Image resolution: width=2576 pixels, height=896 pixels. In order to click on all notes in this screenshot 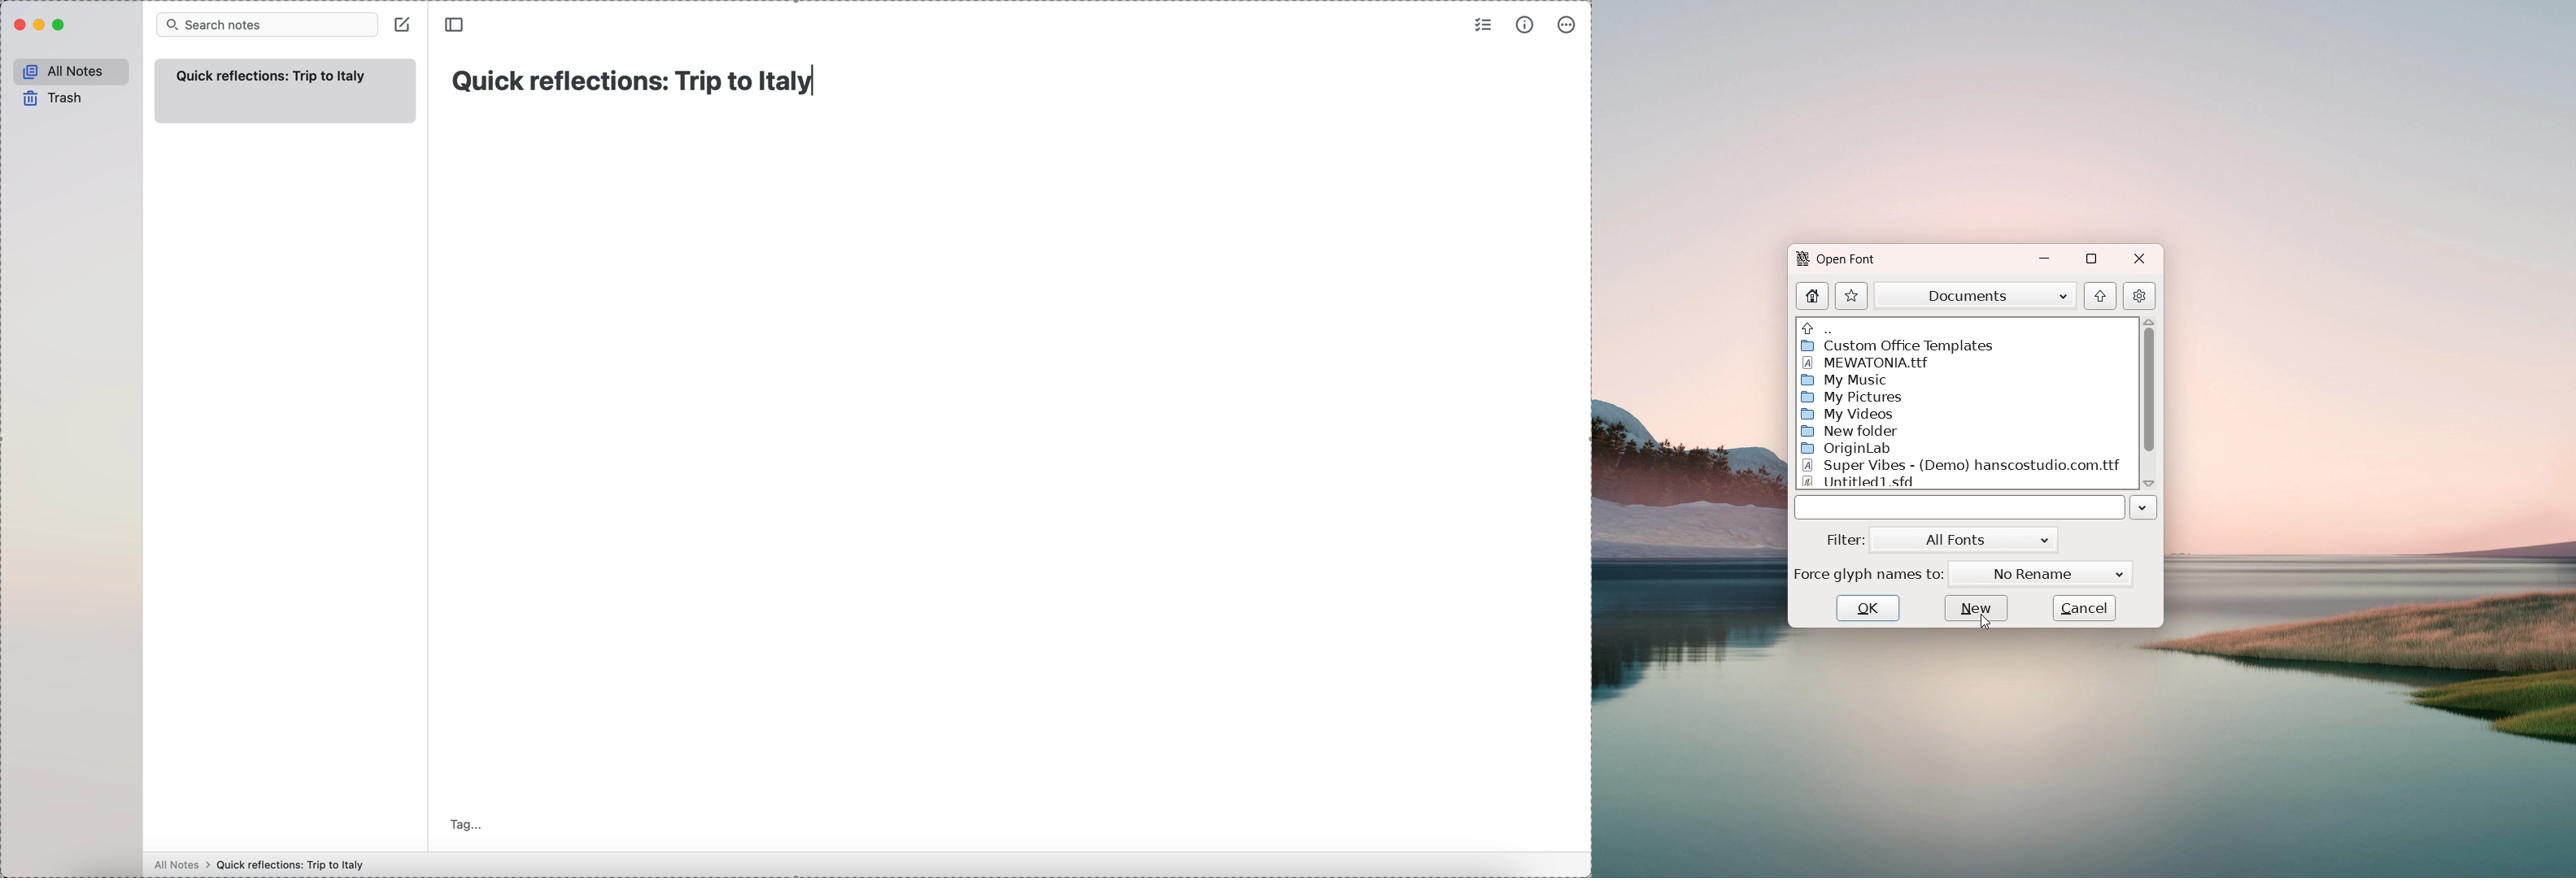, I will do `click(178, 866)`.